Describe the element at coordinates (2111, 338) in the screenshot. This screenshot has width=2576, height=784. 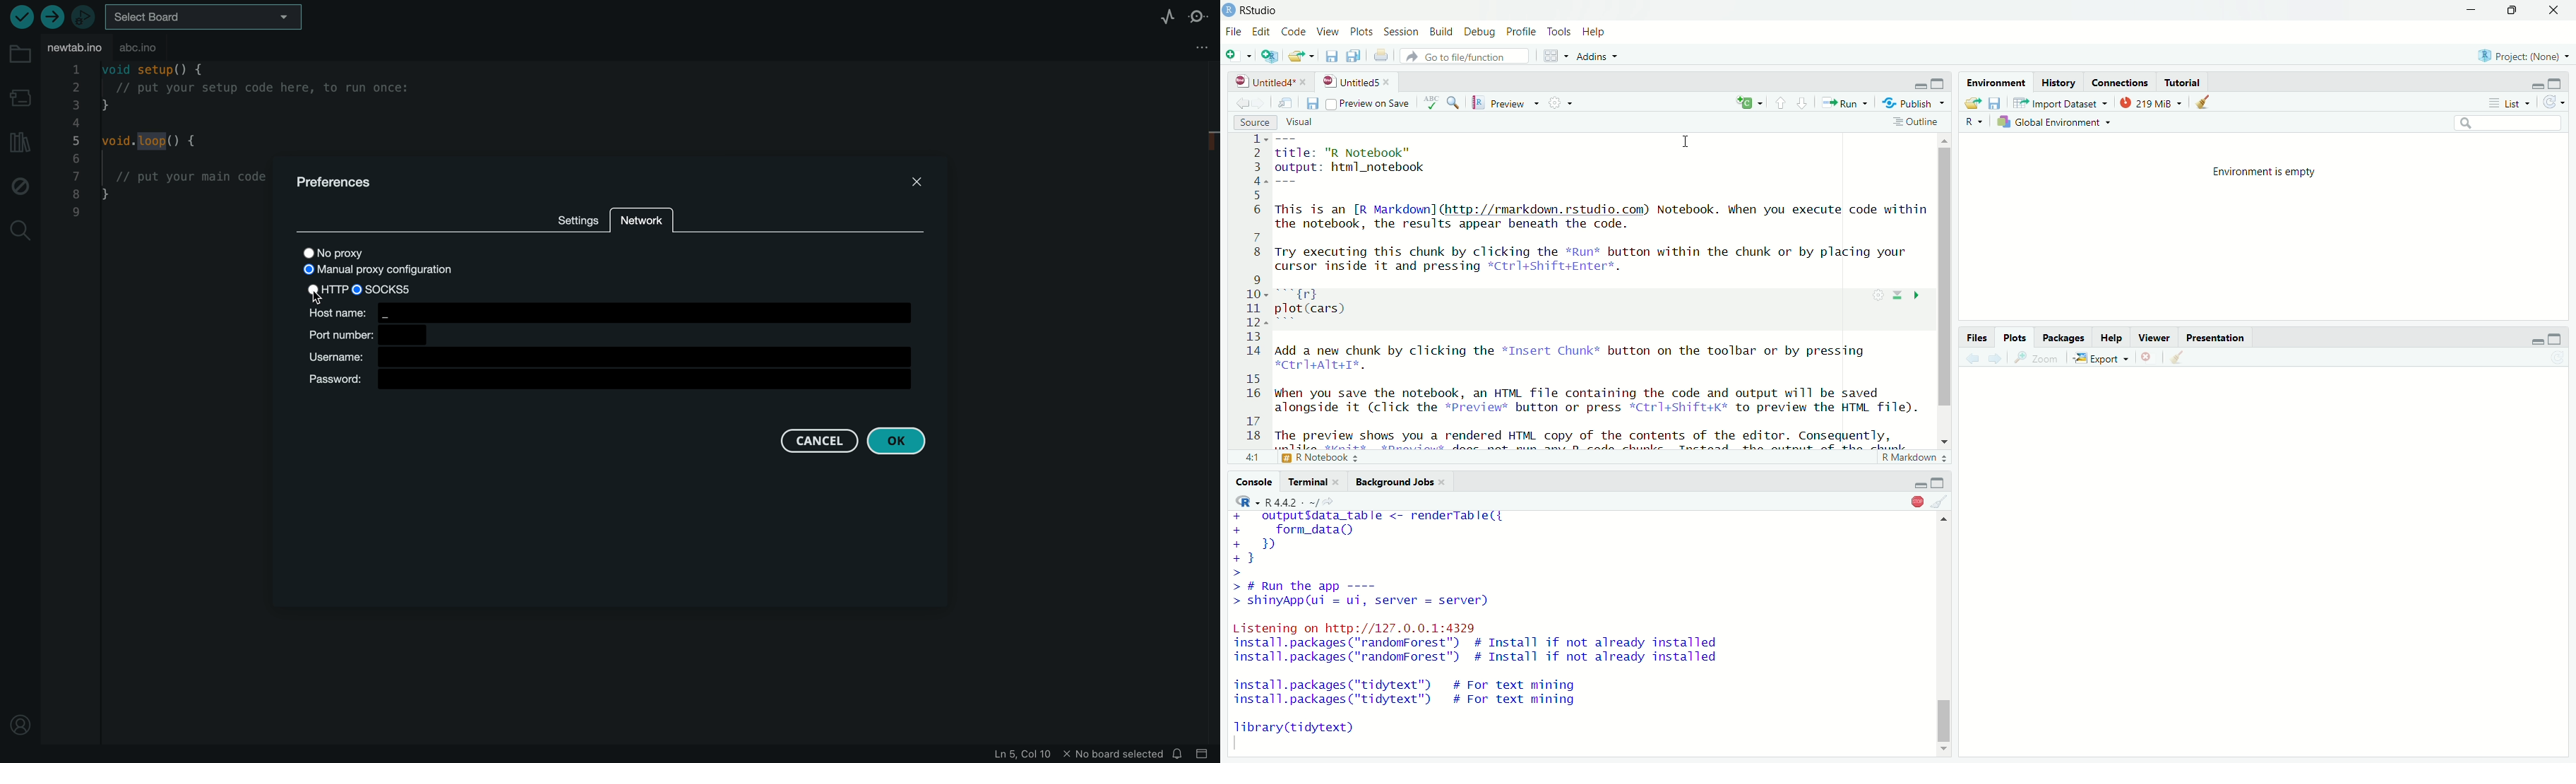
I see `help` at that location.